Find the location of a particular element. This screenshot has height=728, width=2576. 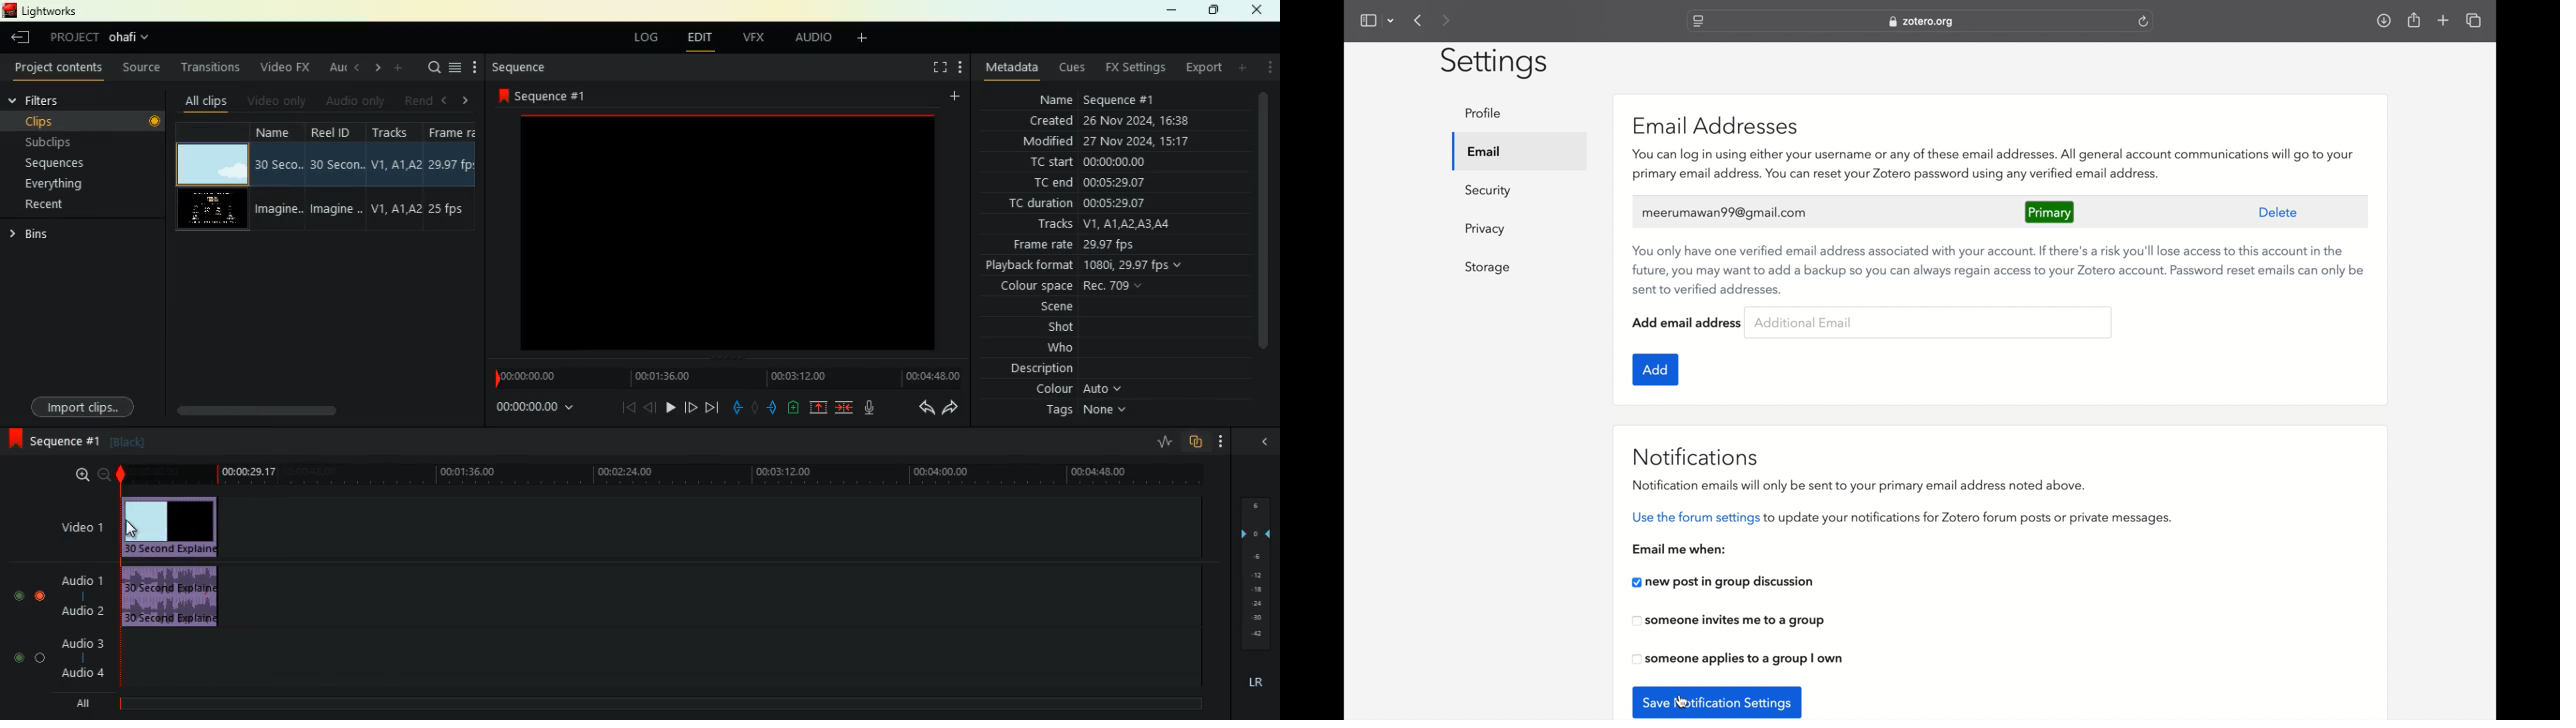

lightworks is located at coordinates (49, 11).